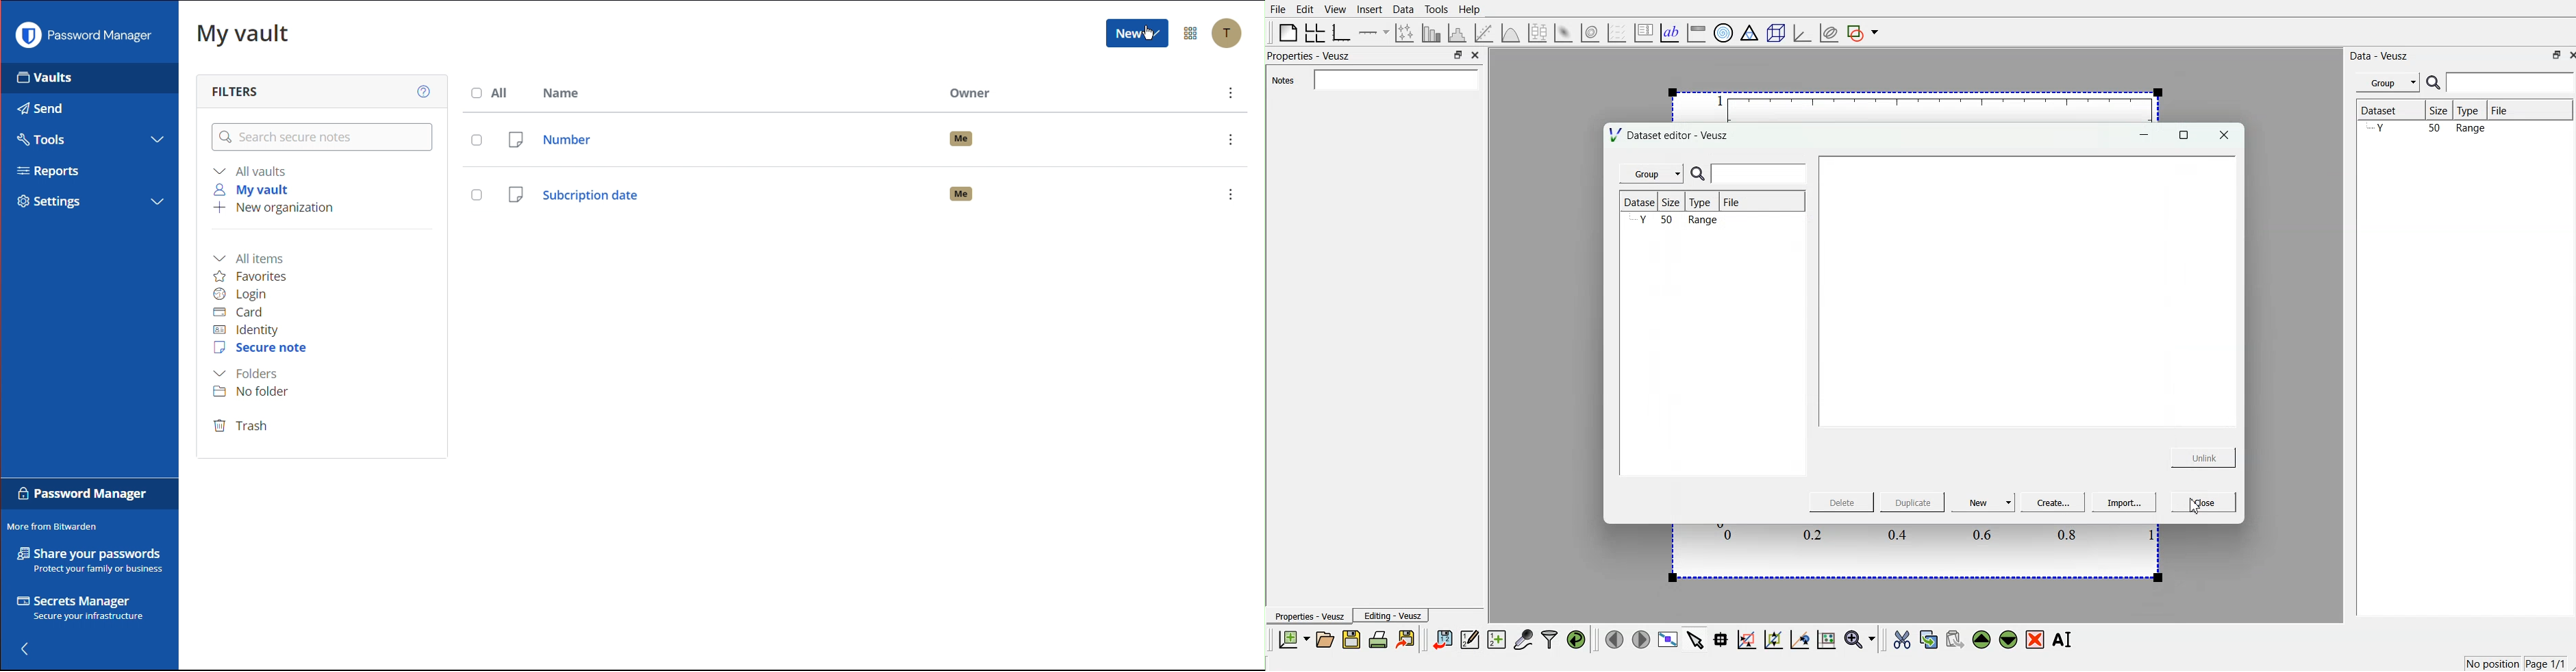 The image size is (2576, 672). Describe the element at coordinates (1436, 10) in the screenshot. I see `Tools` at that location.